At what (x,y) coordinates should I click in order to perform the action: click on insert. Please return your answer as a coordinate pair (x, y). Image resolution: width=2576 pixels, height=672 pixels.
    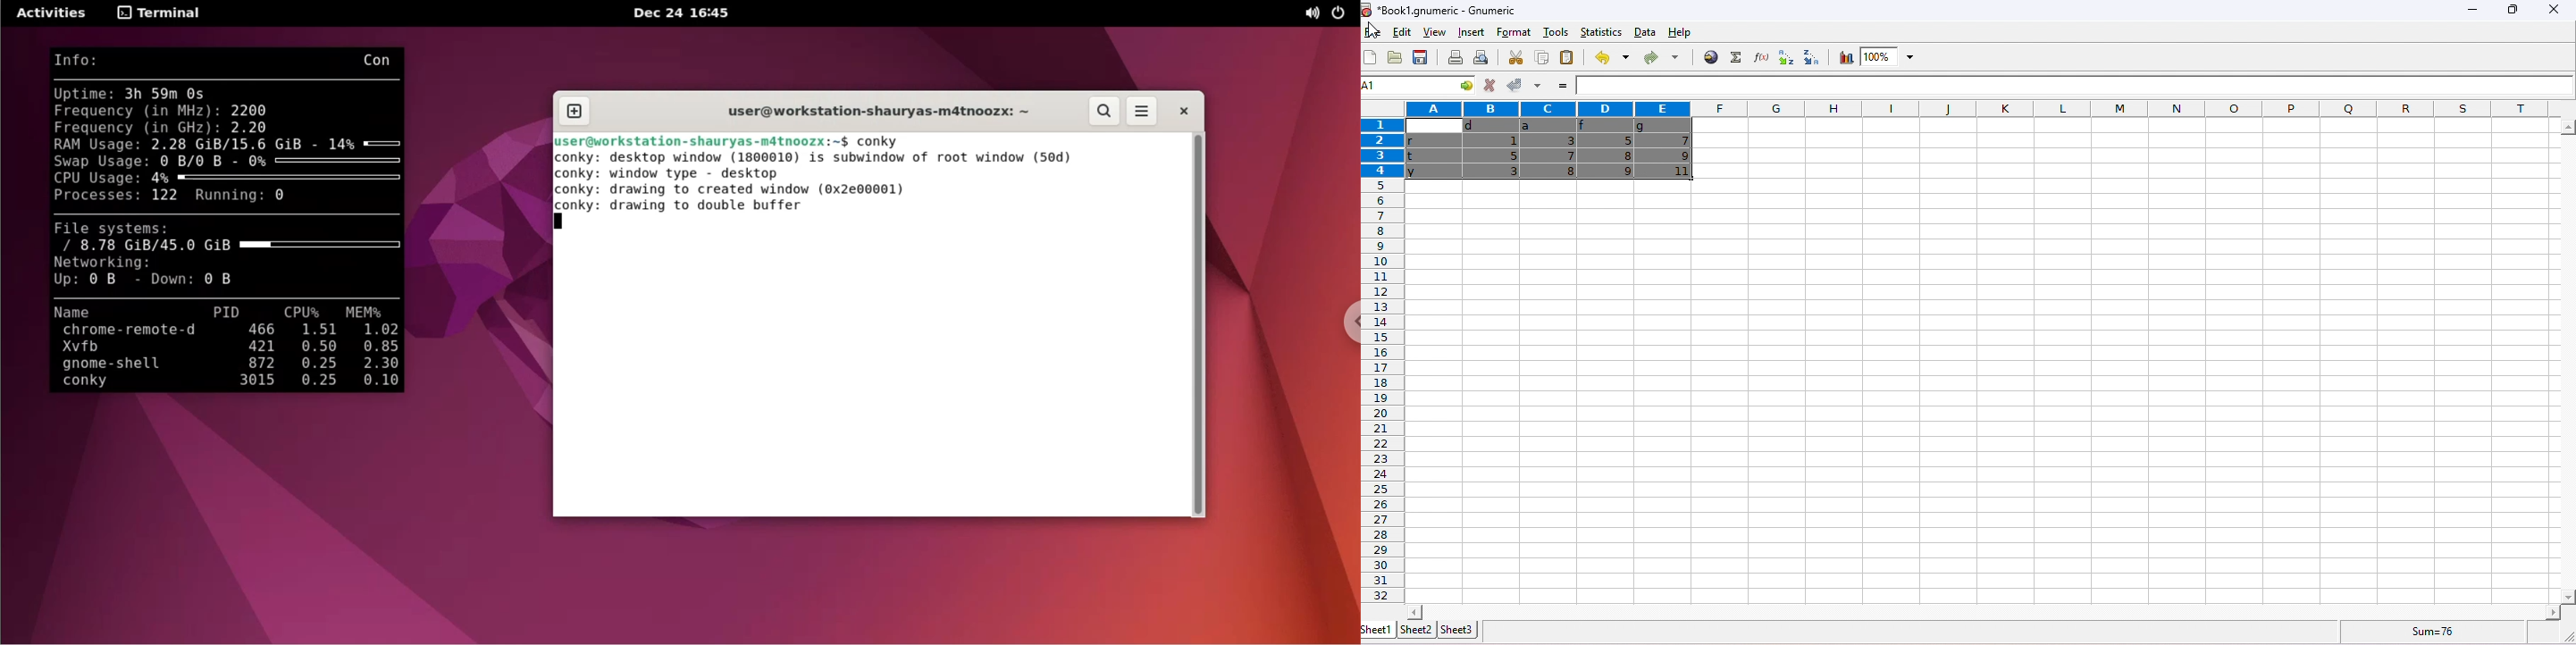
    Looking at the image, I should click on (1469, 32).